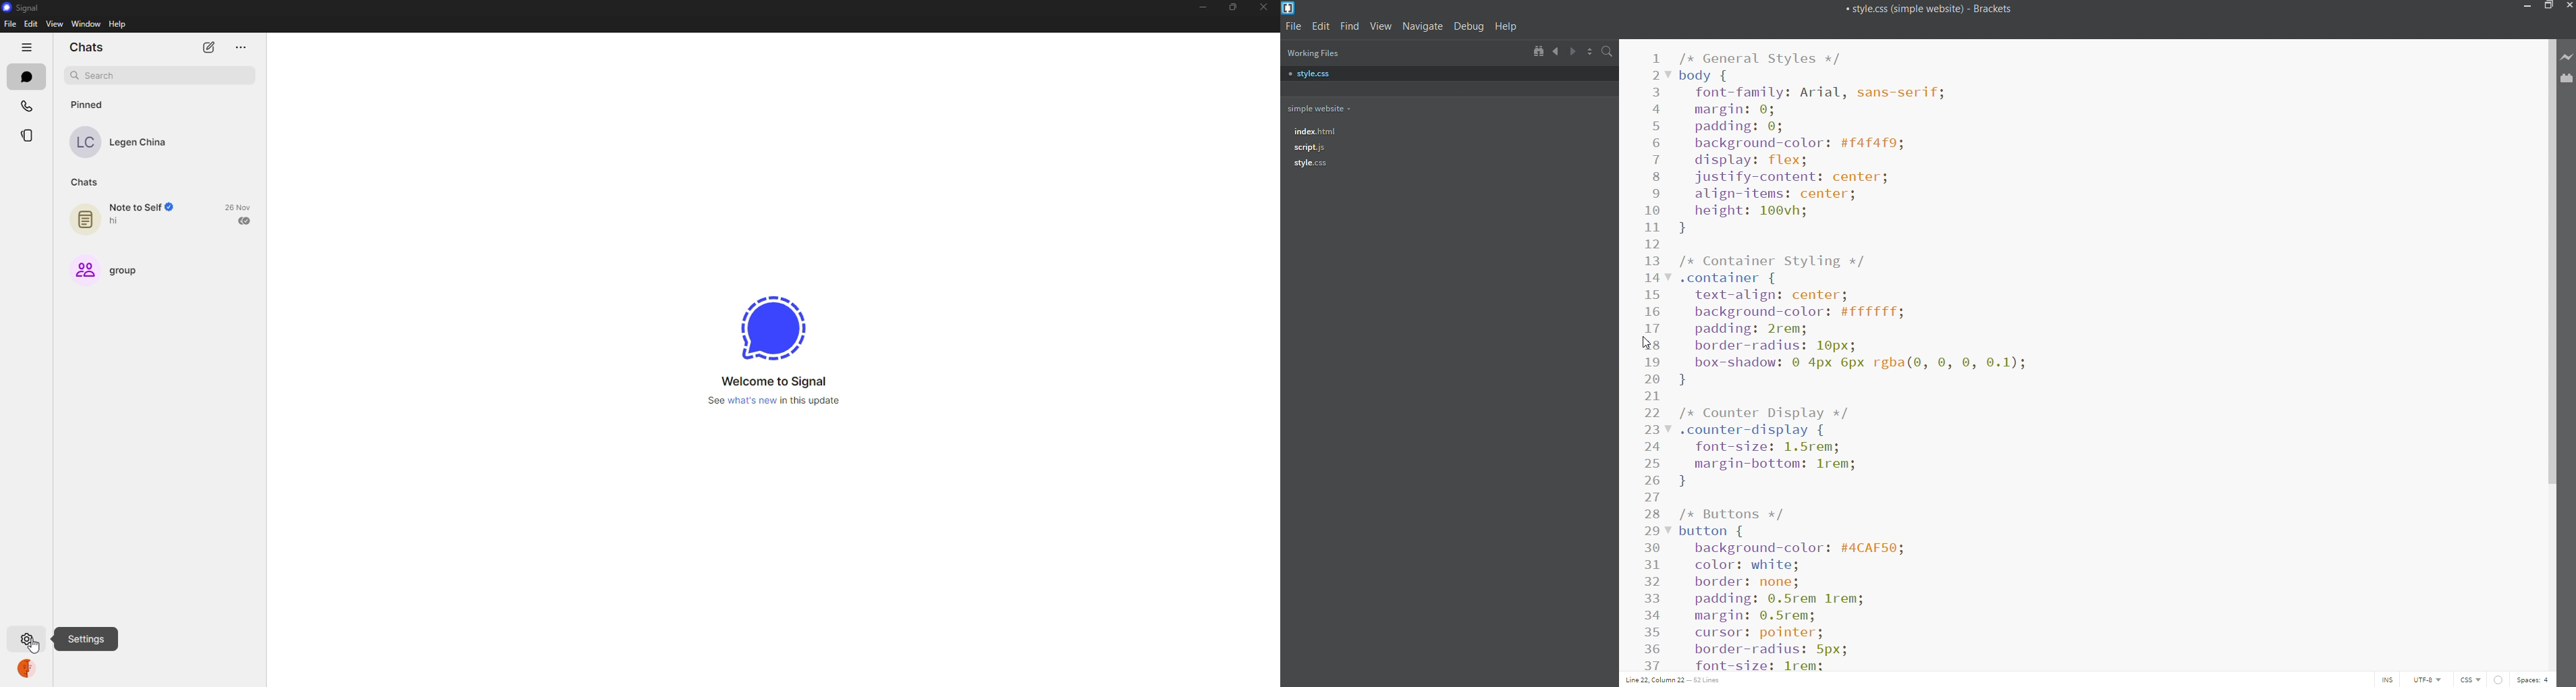 The width and height of the screenshot is (2576, 700). What do you see at coordinates (2472, 680) in the screenshot?
I see `file type` at bounding box center [2472, 680].